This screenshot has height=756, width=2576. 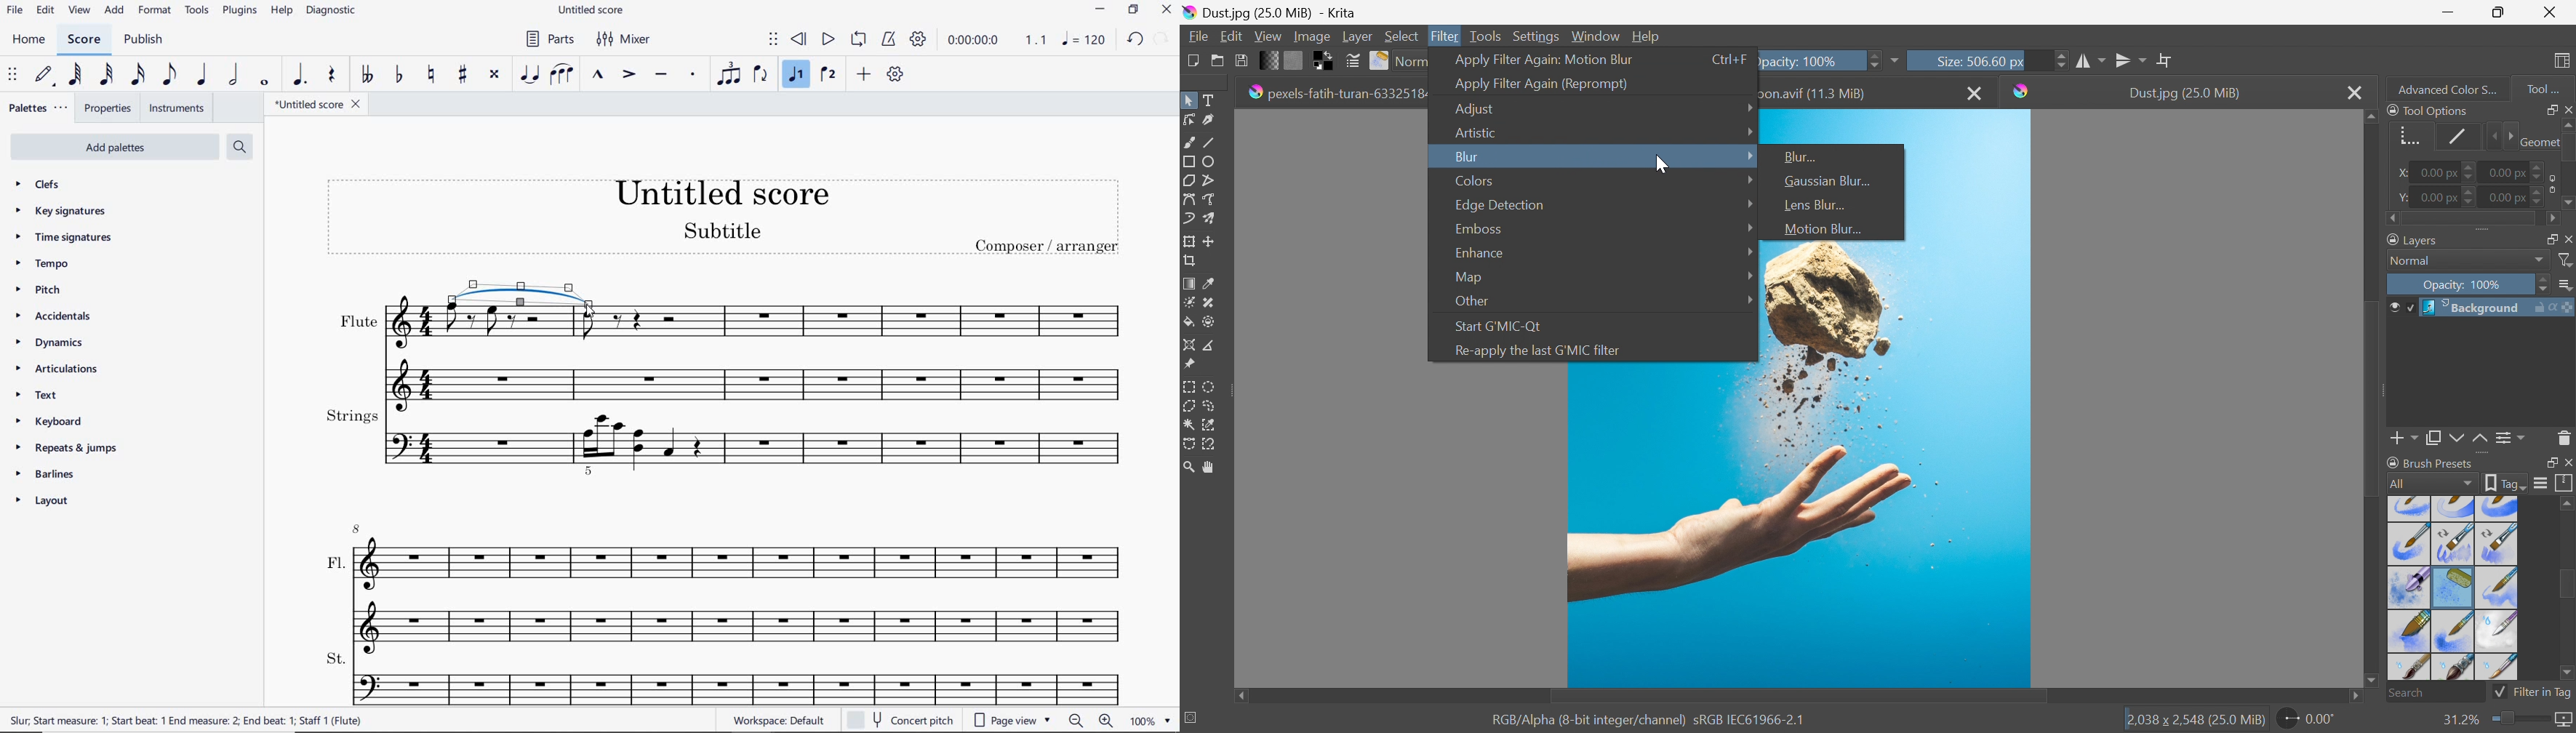 What do you see at coordinates (1164, 40) in the screenshot?
I see `redo` at bounding box center [1164, 40].